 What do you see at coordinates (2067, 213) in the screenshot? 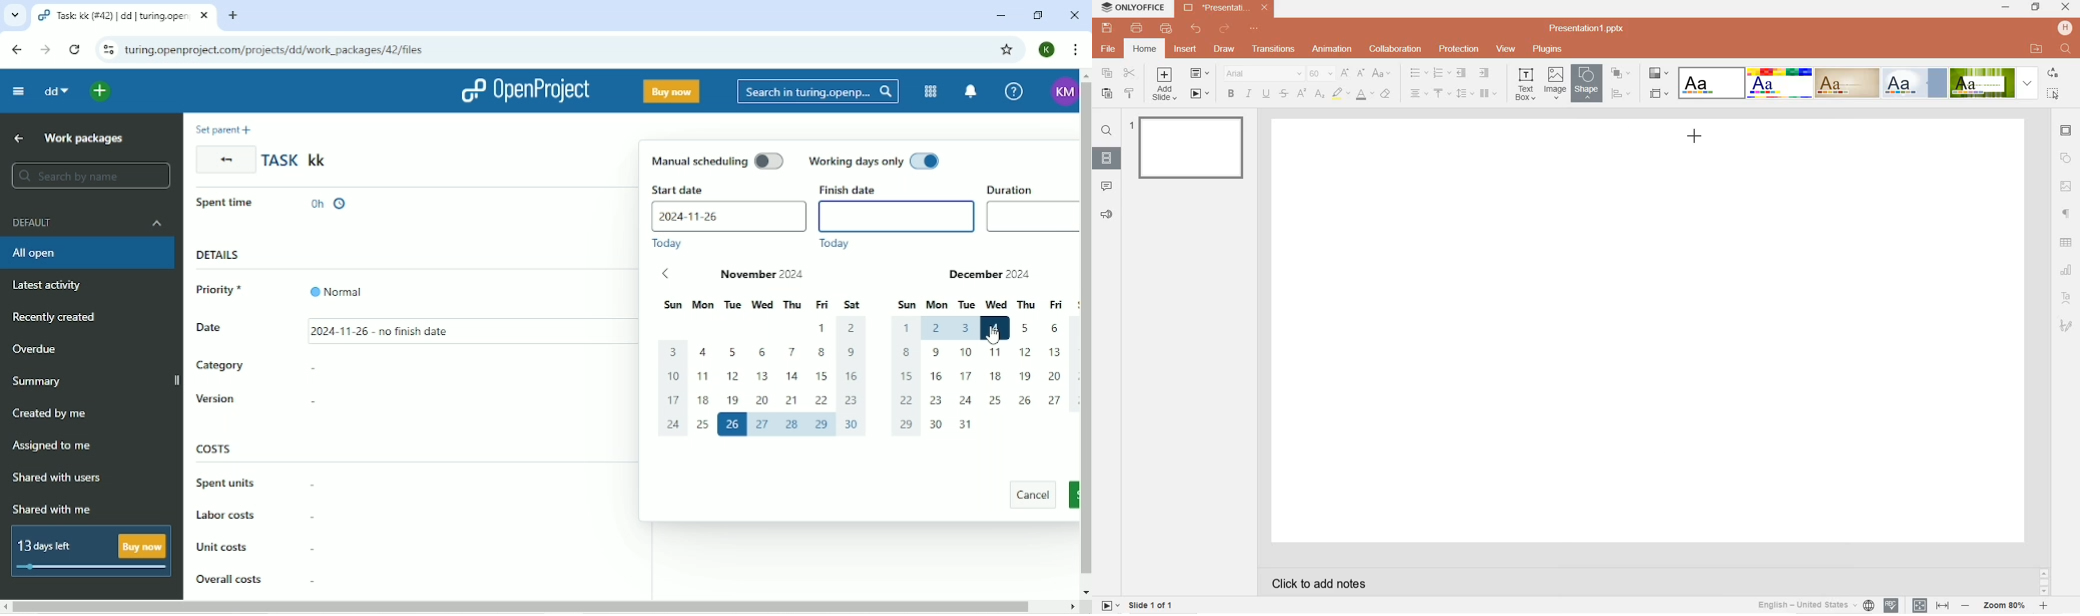
I see `paragraph settings` at bounding box center [2067, 213].